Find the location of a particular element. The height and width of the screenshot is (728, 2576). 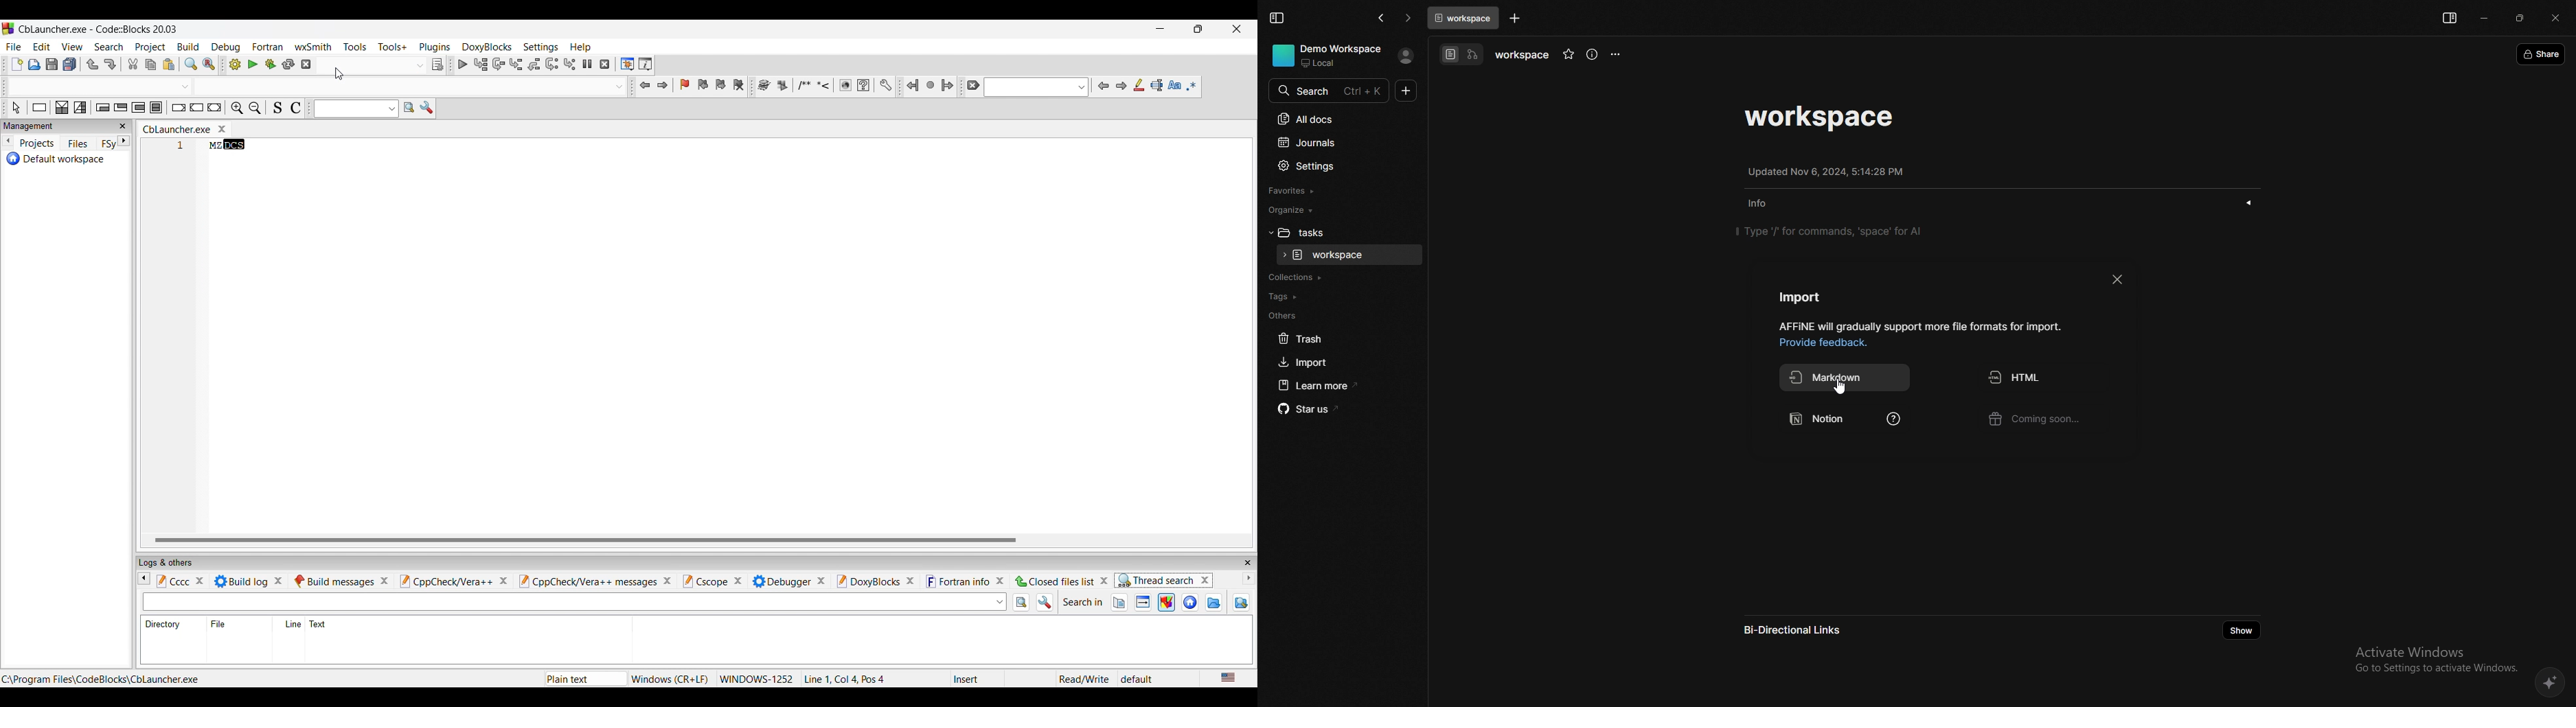

demo workspace is located at coordinates (1330, 55).